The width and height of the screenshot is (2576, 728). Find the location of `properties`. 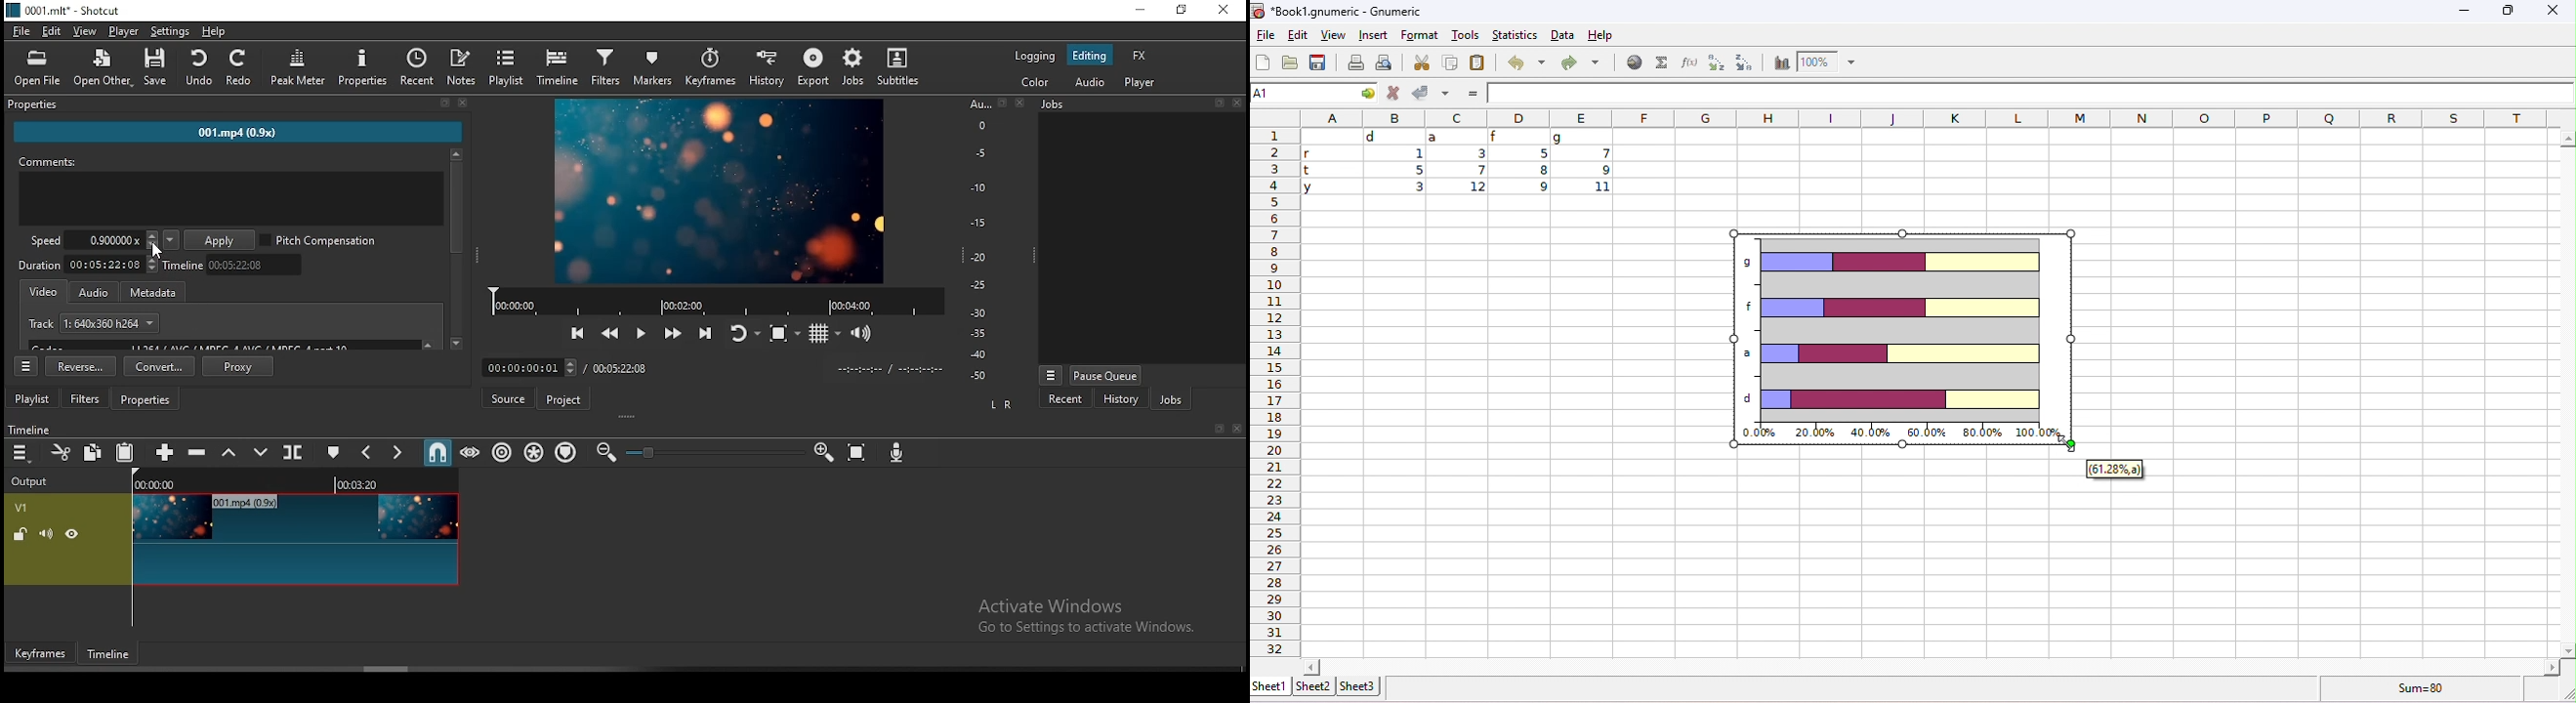

properties is located at coordinates (241, 106).